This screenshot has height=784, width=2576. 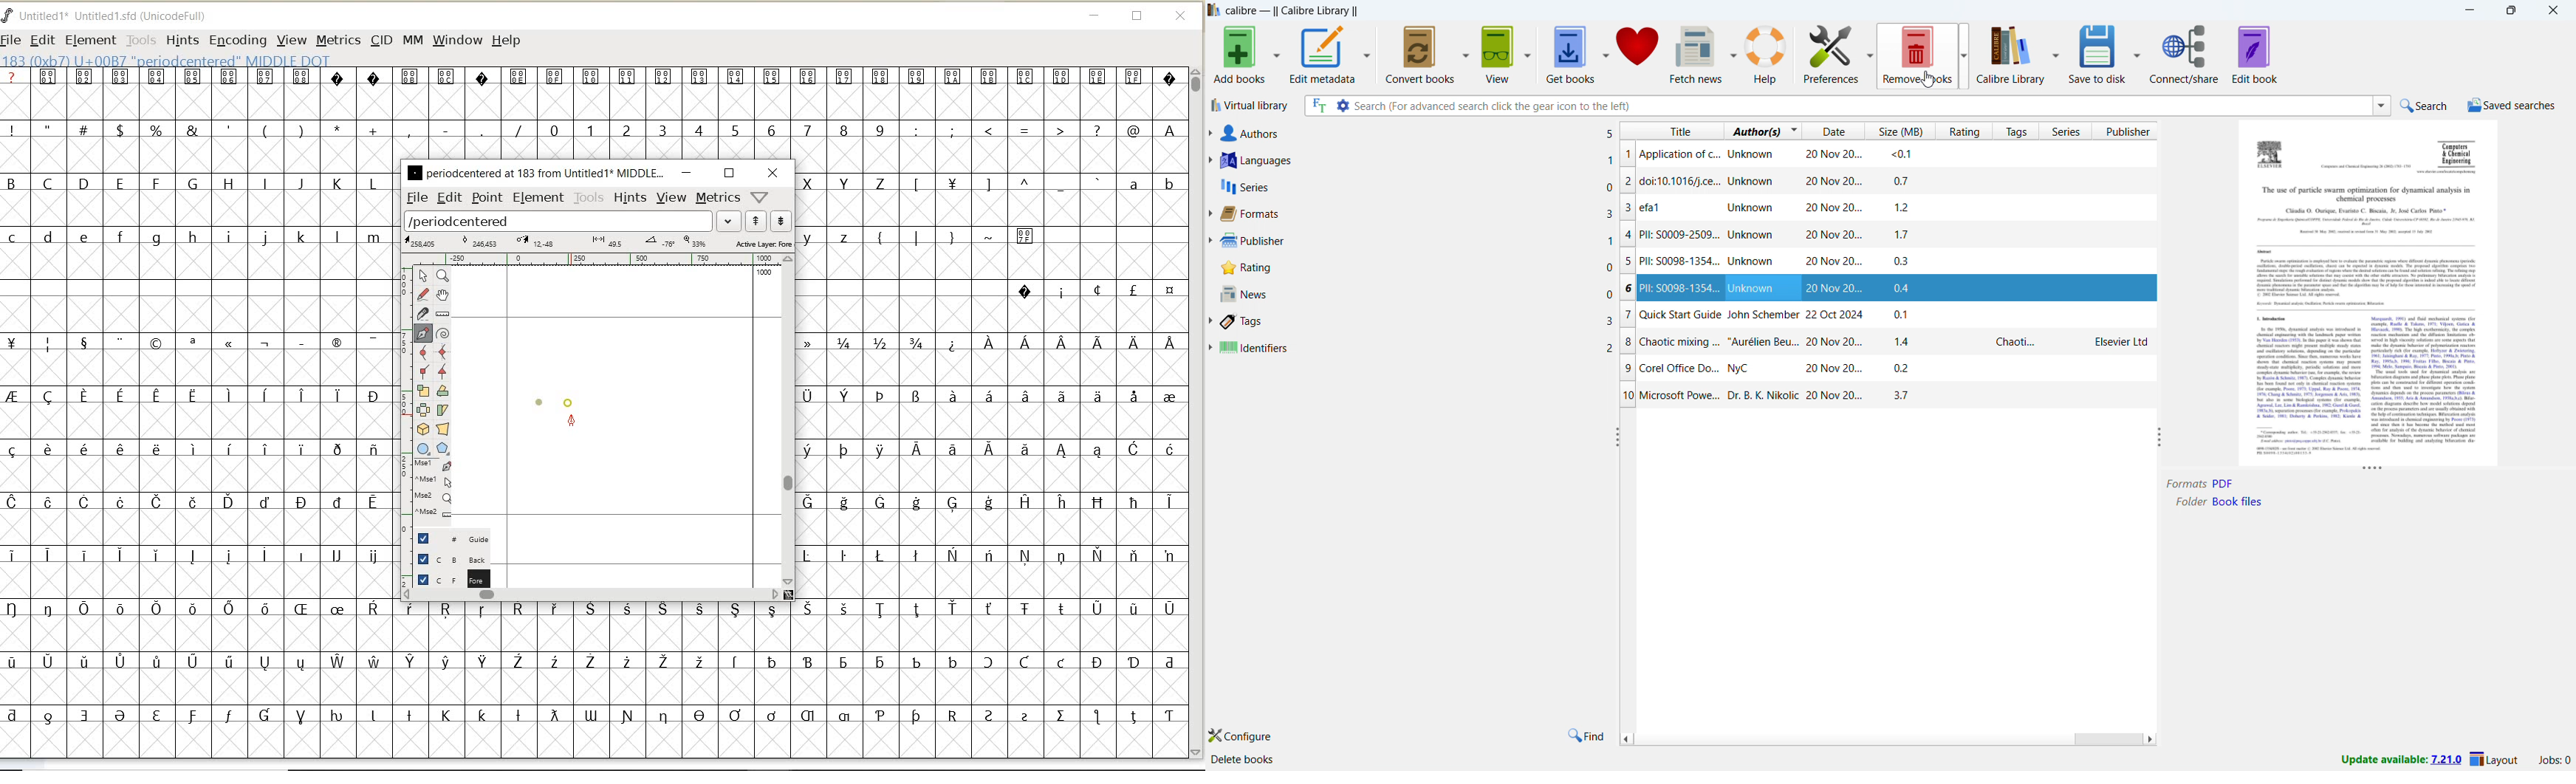 What do you see at coordinates (1869, 53) in the screenshot?
I see `preferences options` at bounding box center [1869, 53].